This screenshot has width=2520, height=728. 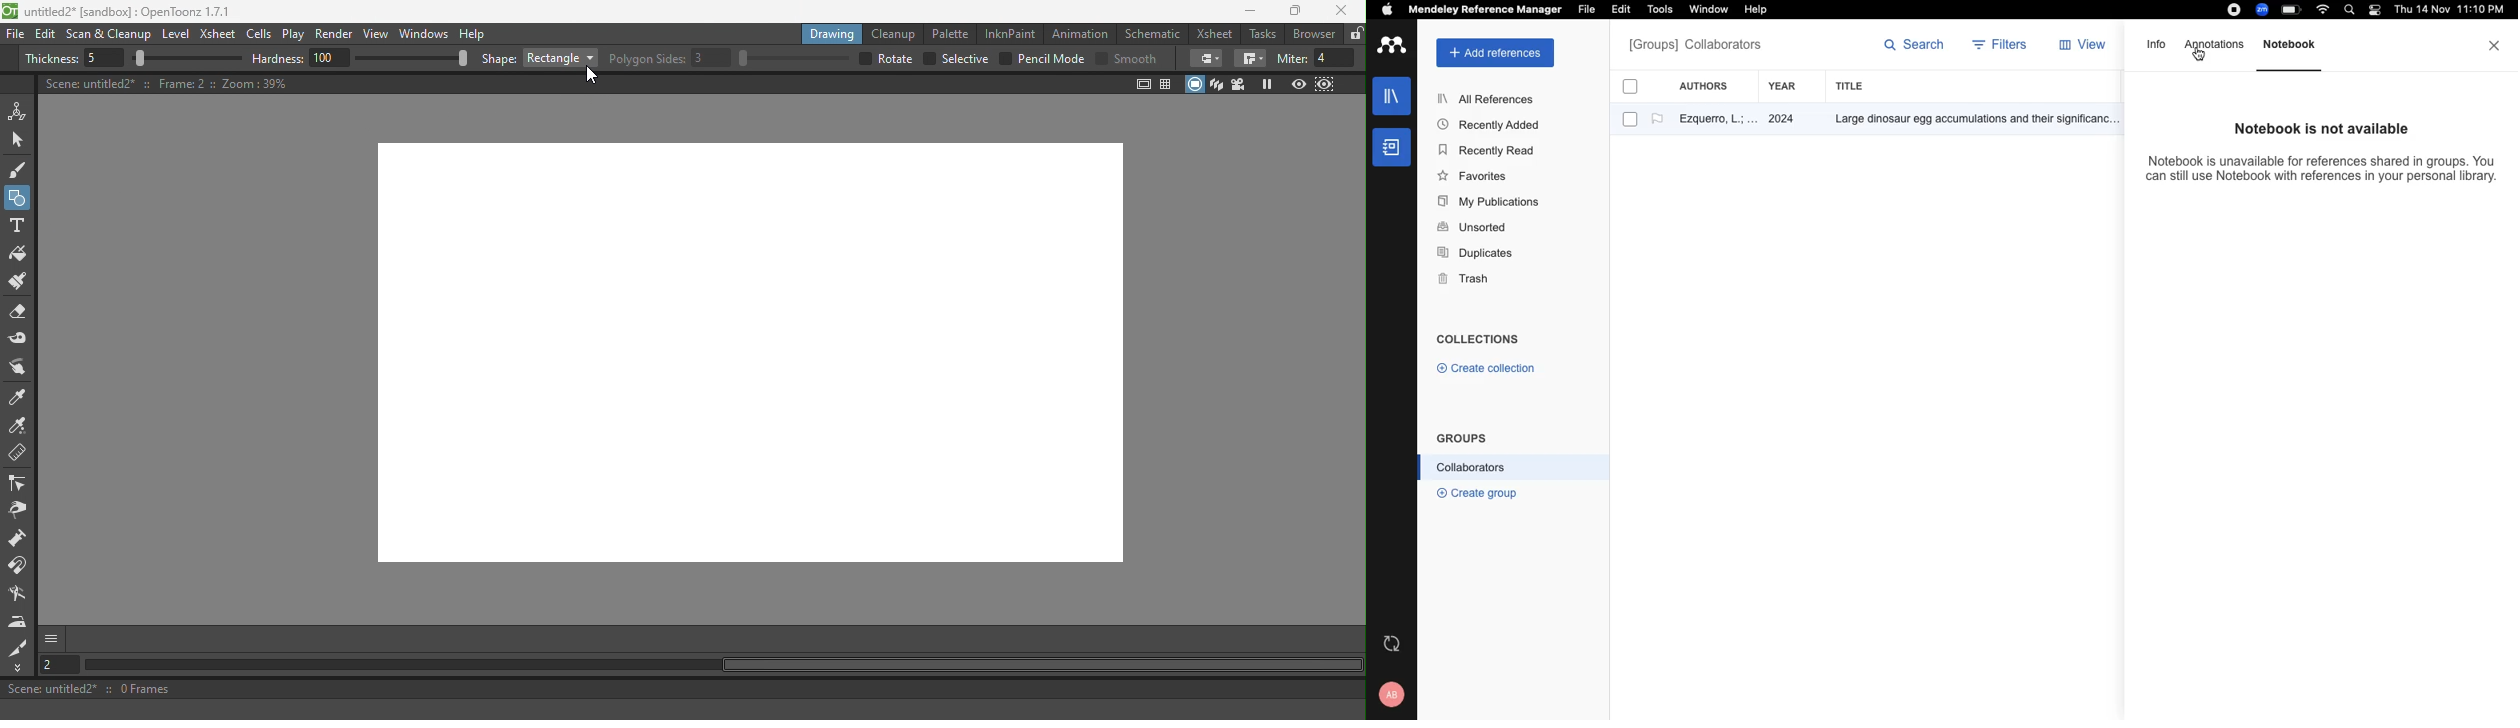 I want to click on File, so click(x=1586, y=8).